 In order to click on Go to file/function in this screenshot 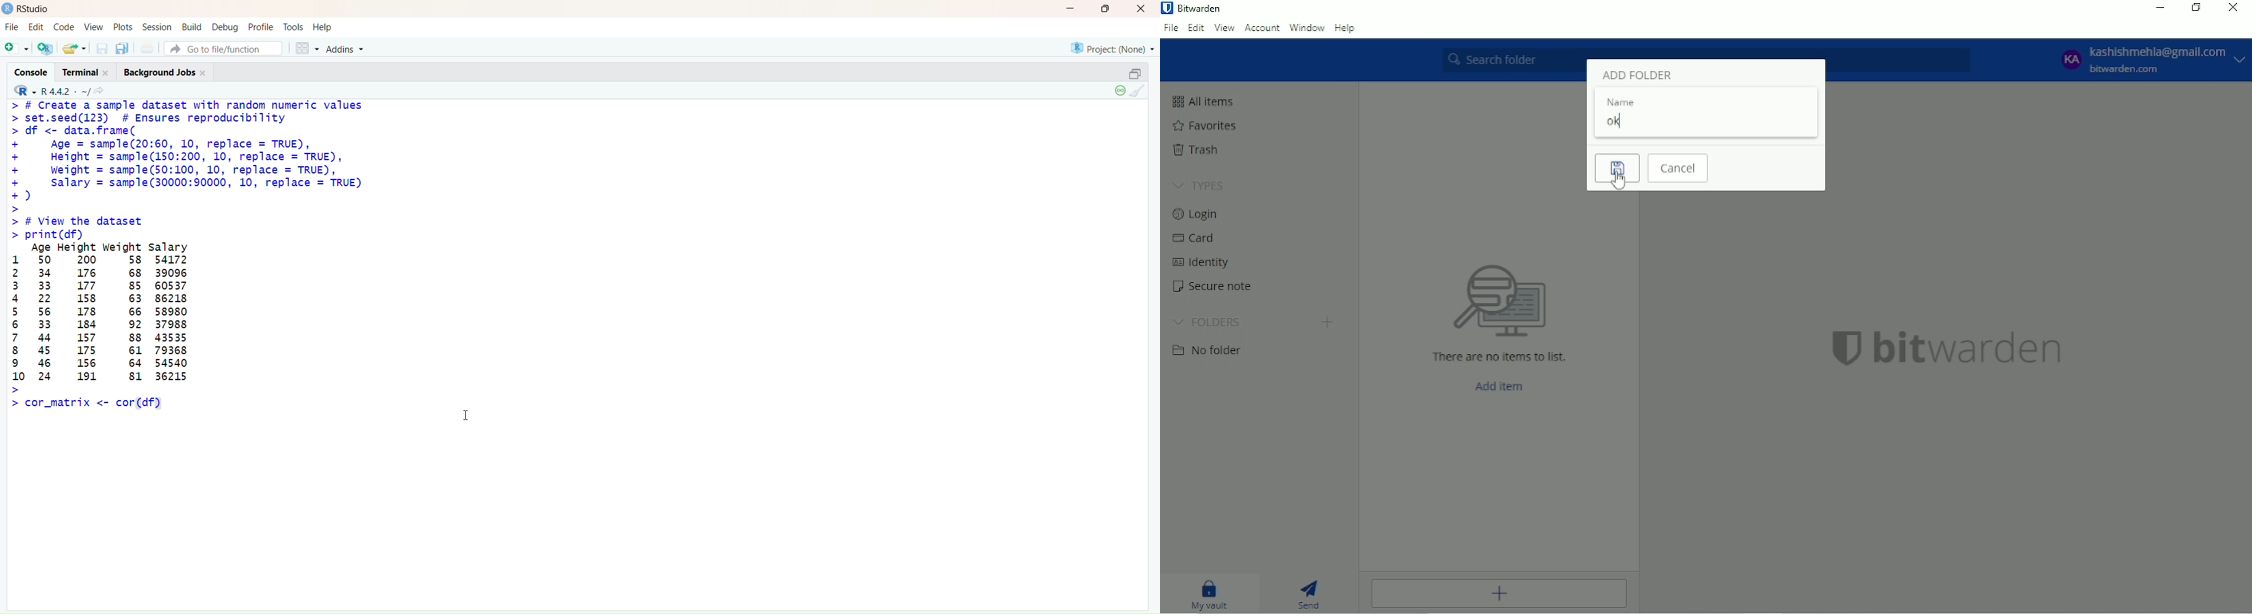, I will do `click(222, 49)`.